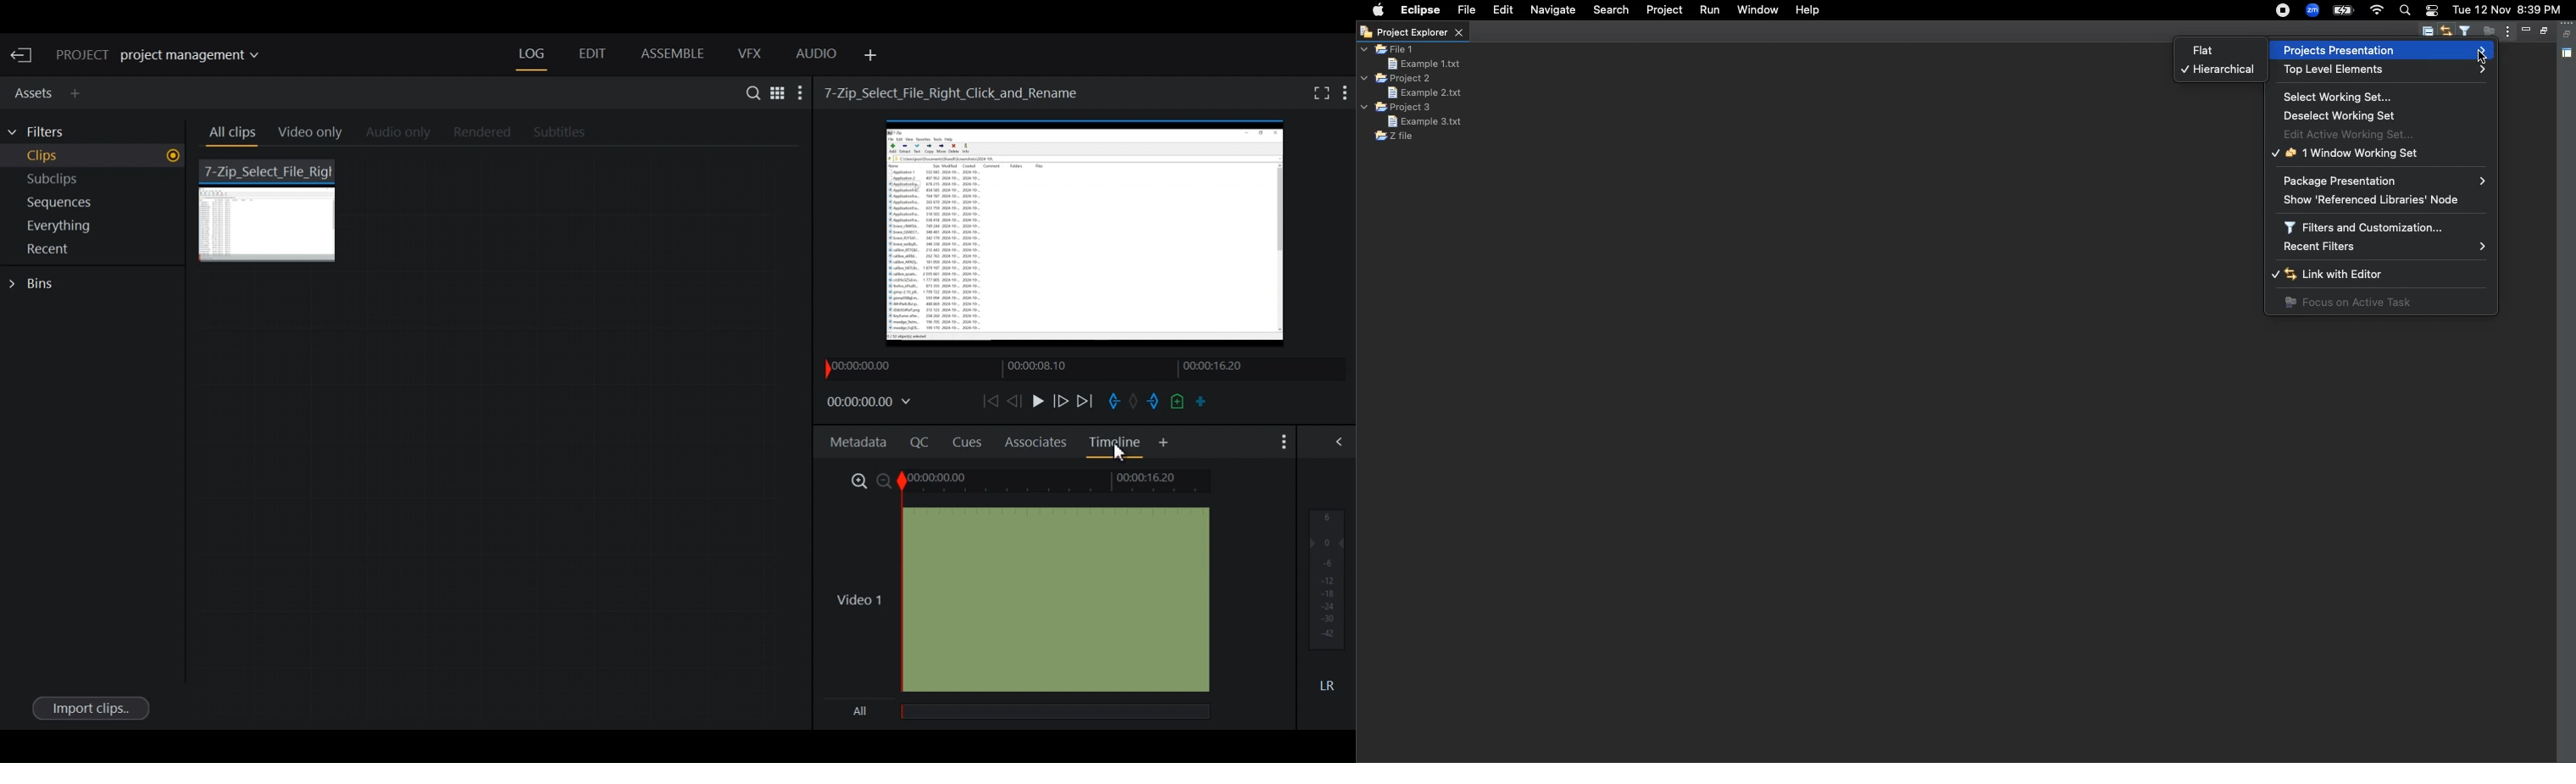 The height and width of the screenshot is (784, 2576). Describe the element at coordinates (2468, 31) in the screenshot. I see `Select and deselect filters ` at that location.